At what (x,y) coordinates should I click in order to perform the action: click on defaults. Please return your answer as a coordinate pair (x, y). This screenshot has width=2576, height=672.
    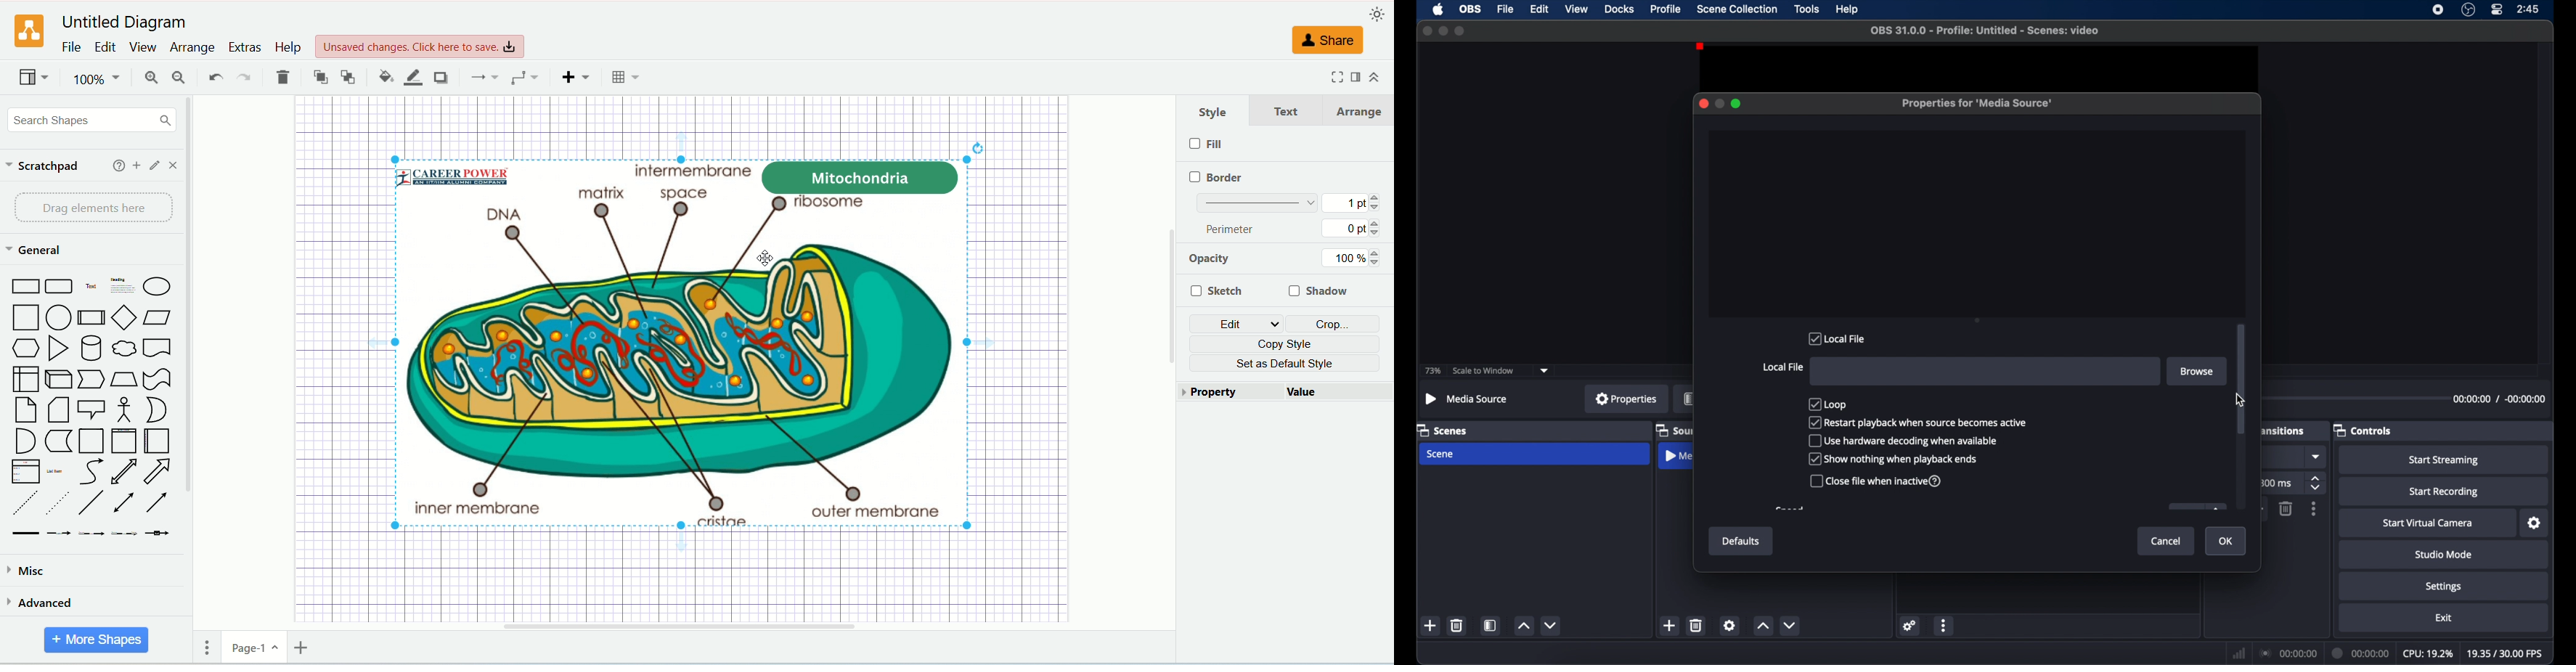
    Looking at the image, I should click on (1741, 542).